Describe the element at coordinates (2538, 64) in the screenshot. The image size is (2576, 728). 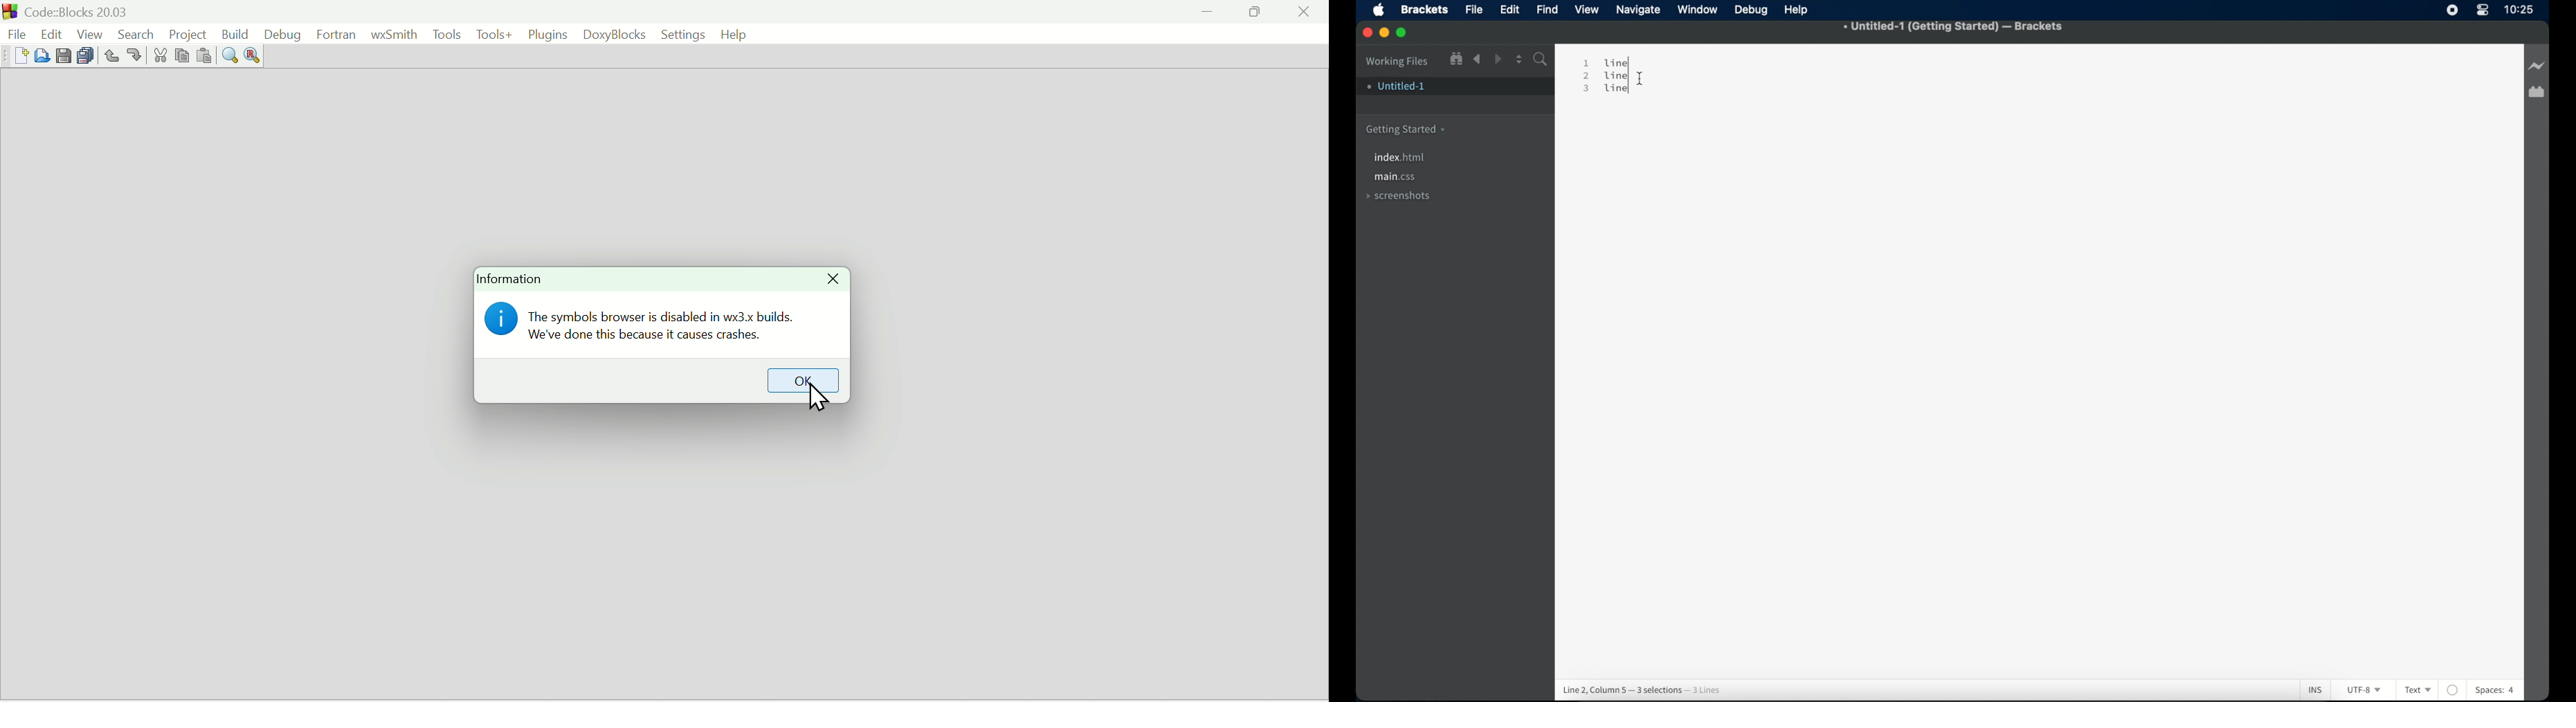
I see `live preview` at that location.